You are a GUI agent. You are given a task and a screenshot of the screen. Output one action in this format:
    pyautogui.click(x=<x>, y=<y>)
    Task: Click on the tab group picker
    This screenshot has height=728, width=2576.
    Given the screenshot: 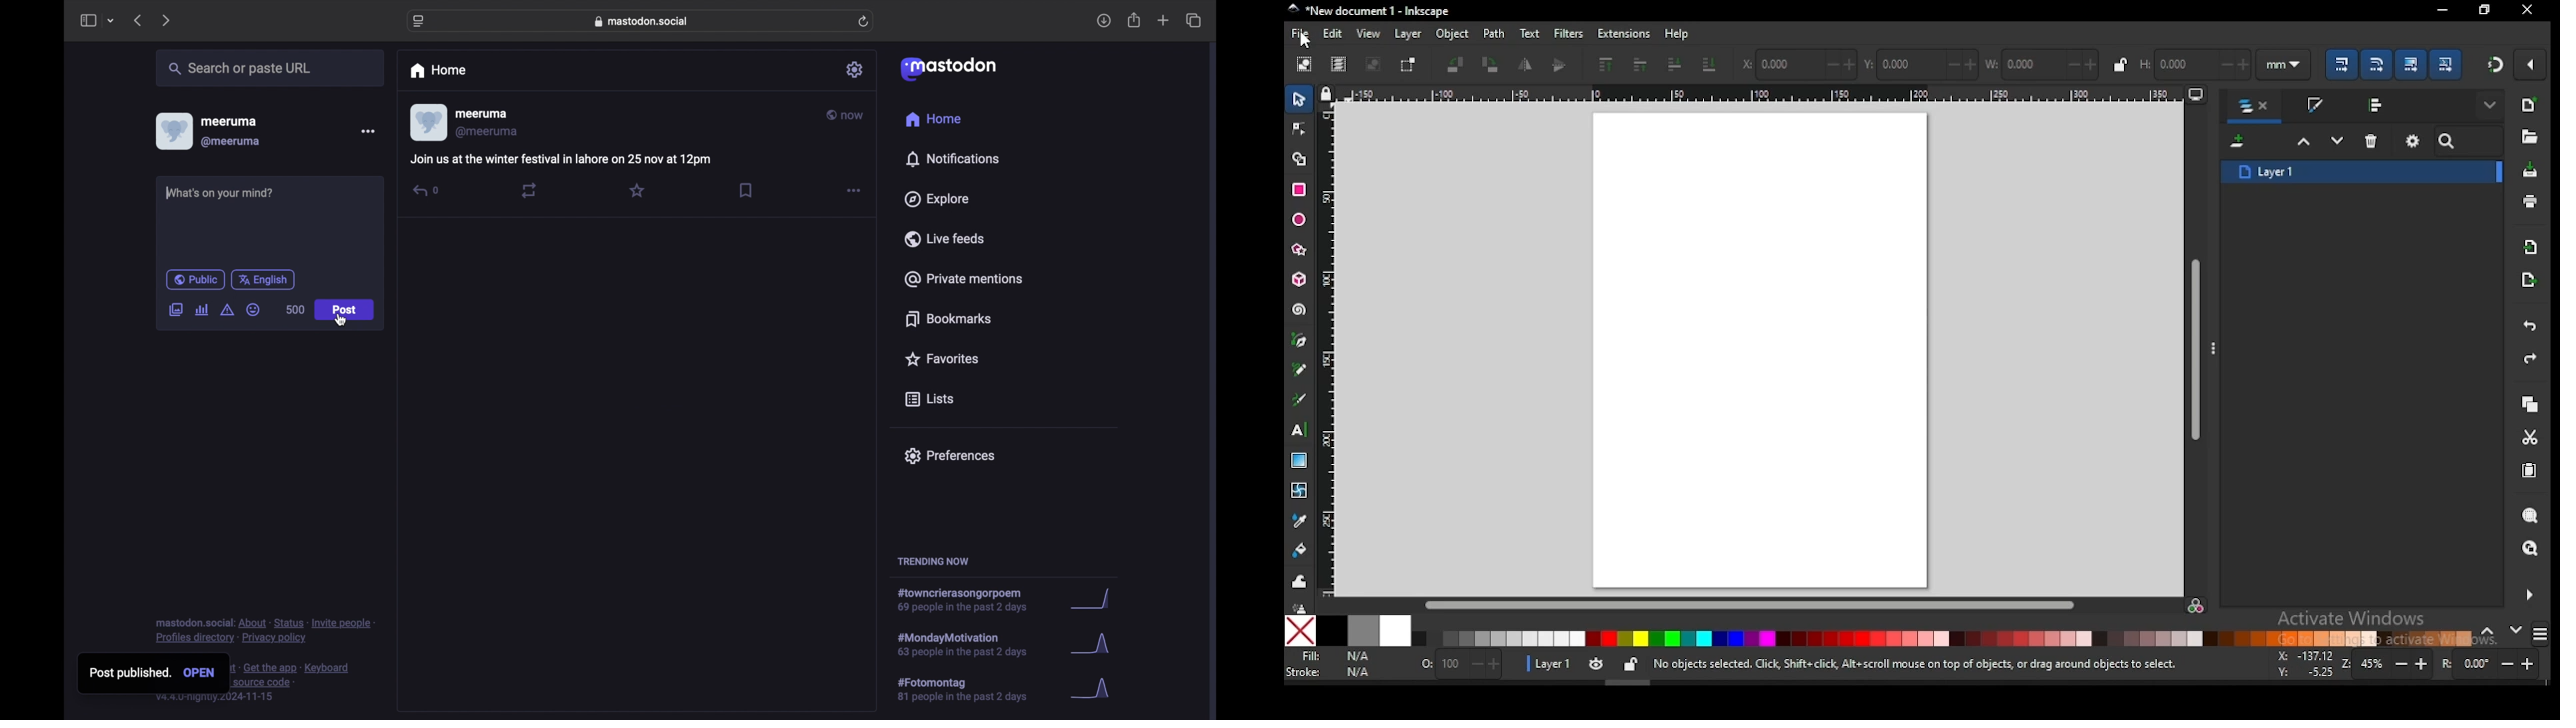 What is the action you would take?
    pyautogui.click(x=111, y=21)
    